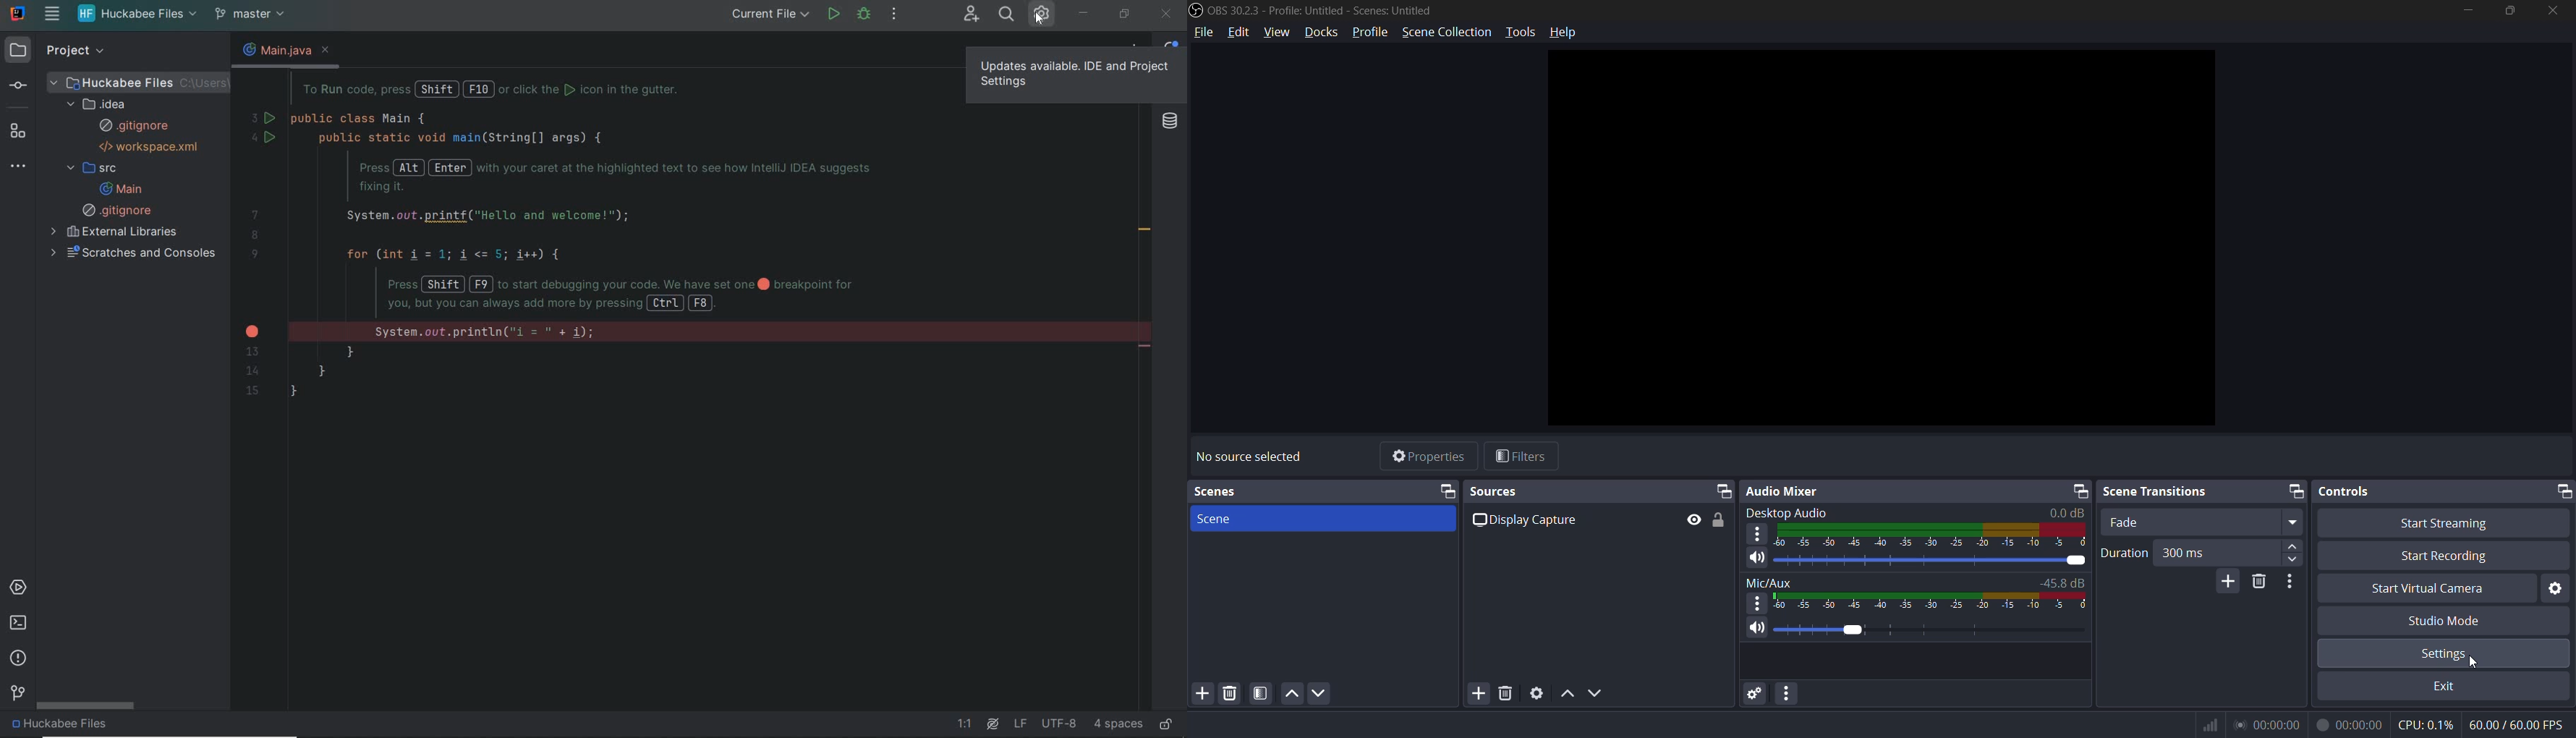 The width and height of the screenshot is (2576, 756). I want to click on App icon, so click(1196, 11).